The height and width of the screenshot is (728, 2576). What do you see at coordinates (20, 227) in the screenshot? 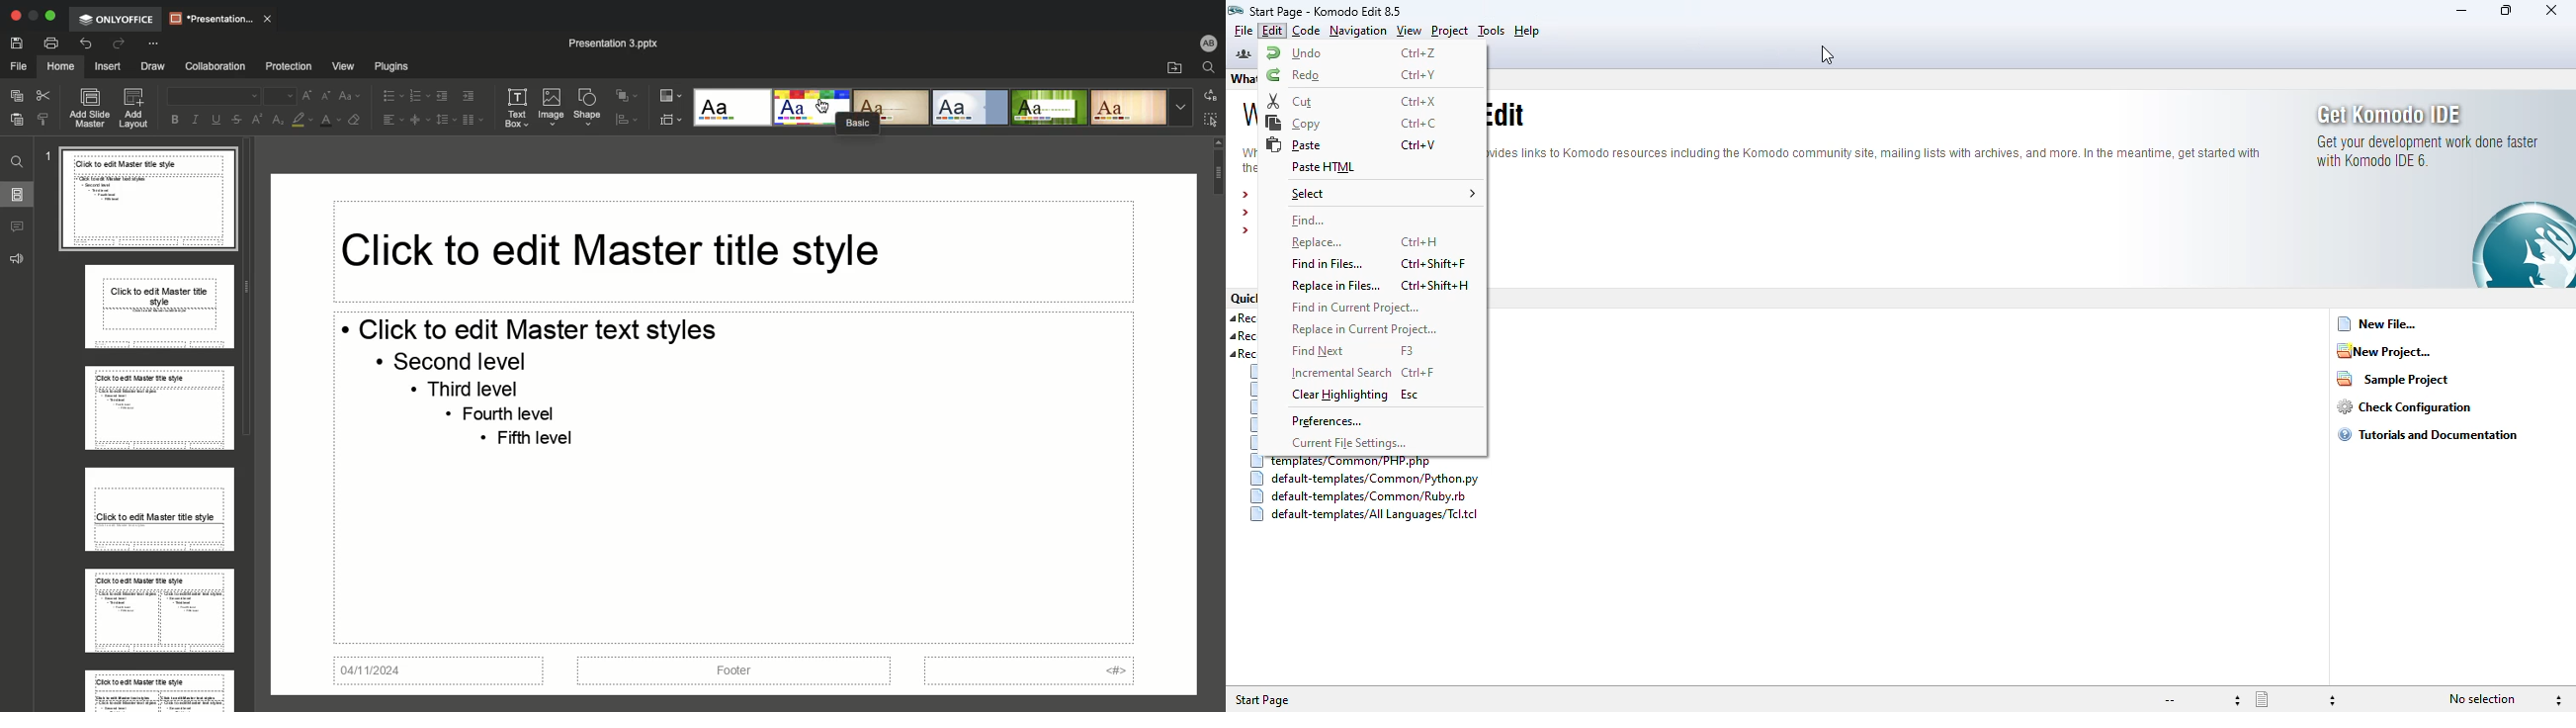
I see `Comments` at bounding box center [20, 227].